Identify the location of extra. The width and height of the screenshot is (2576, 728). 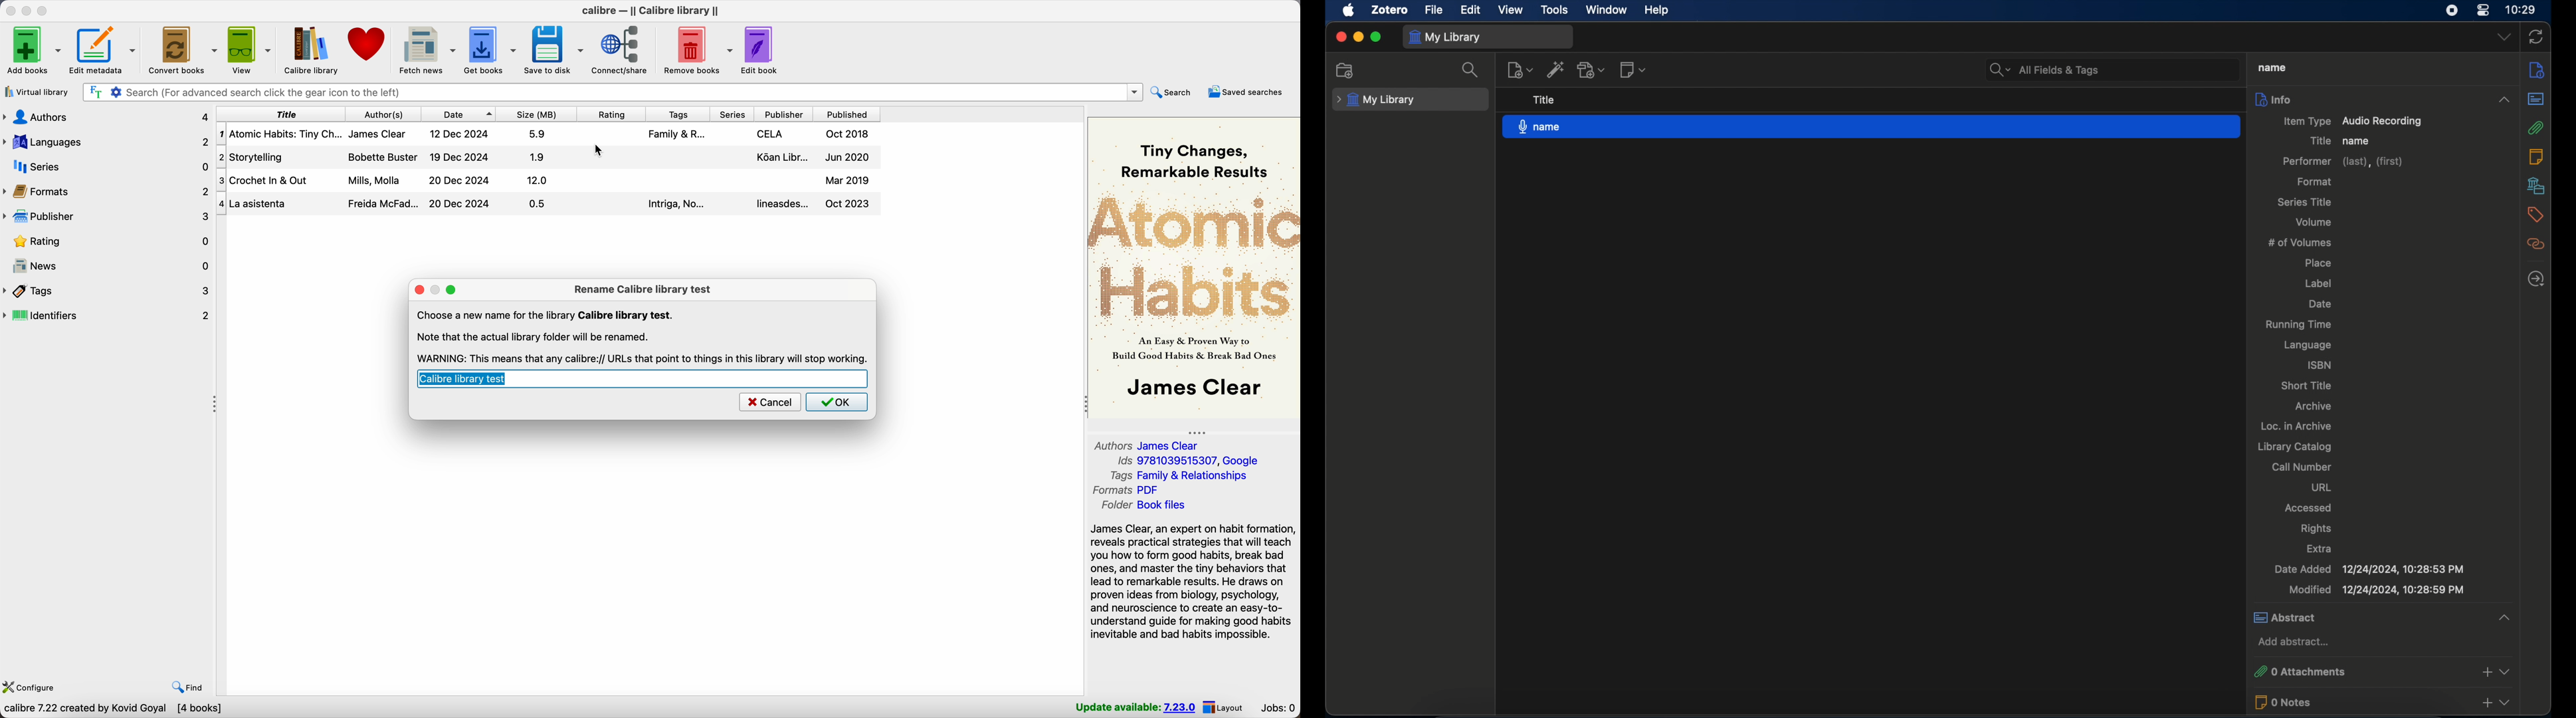
(2320, 549).